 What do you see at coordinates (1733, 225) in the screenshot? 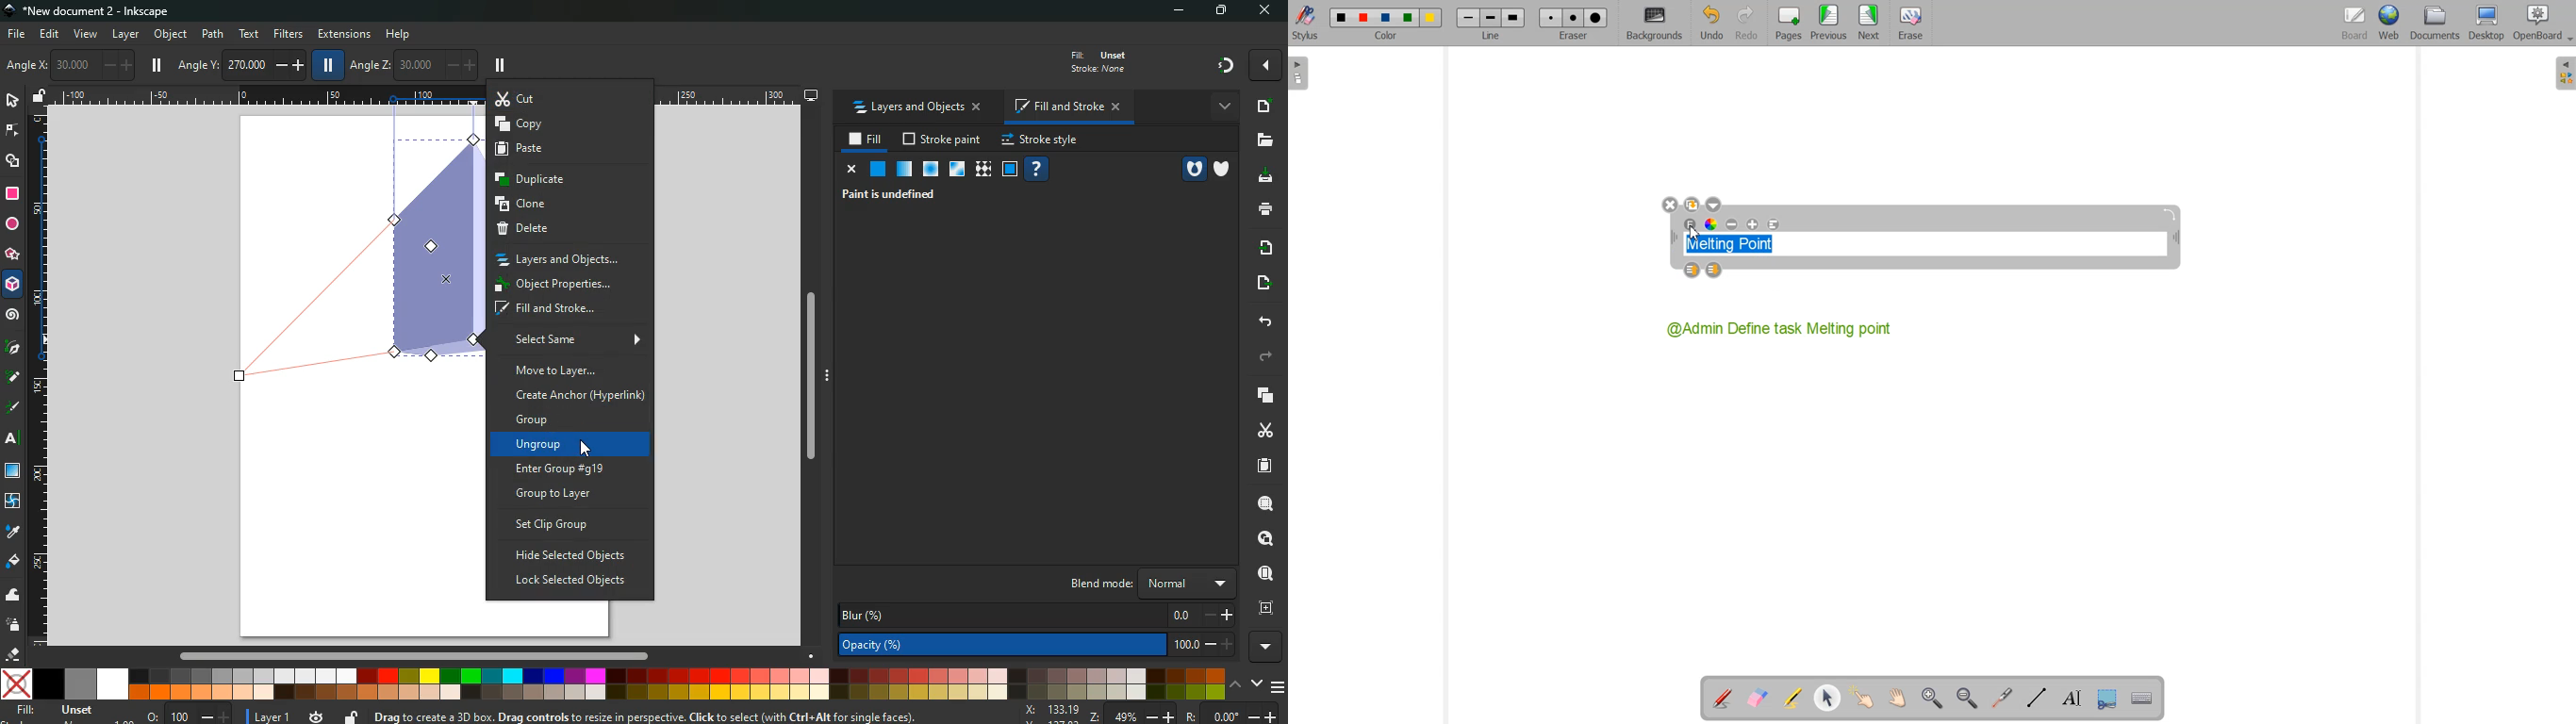
I see `Minimize text size` at bounding box center [1733, 225].